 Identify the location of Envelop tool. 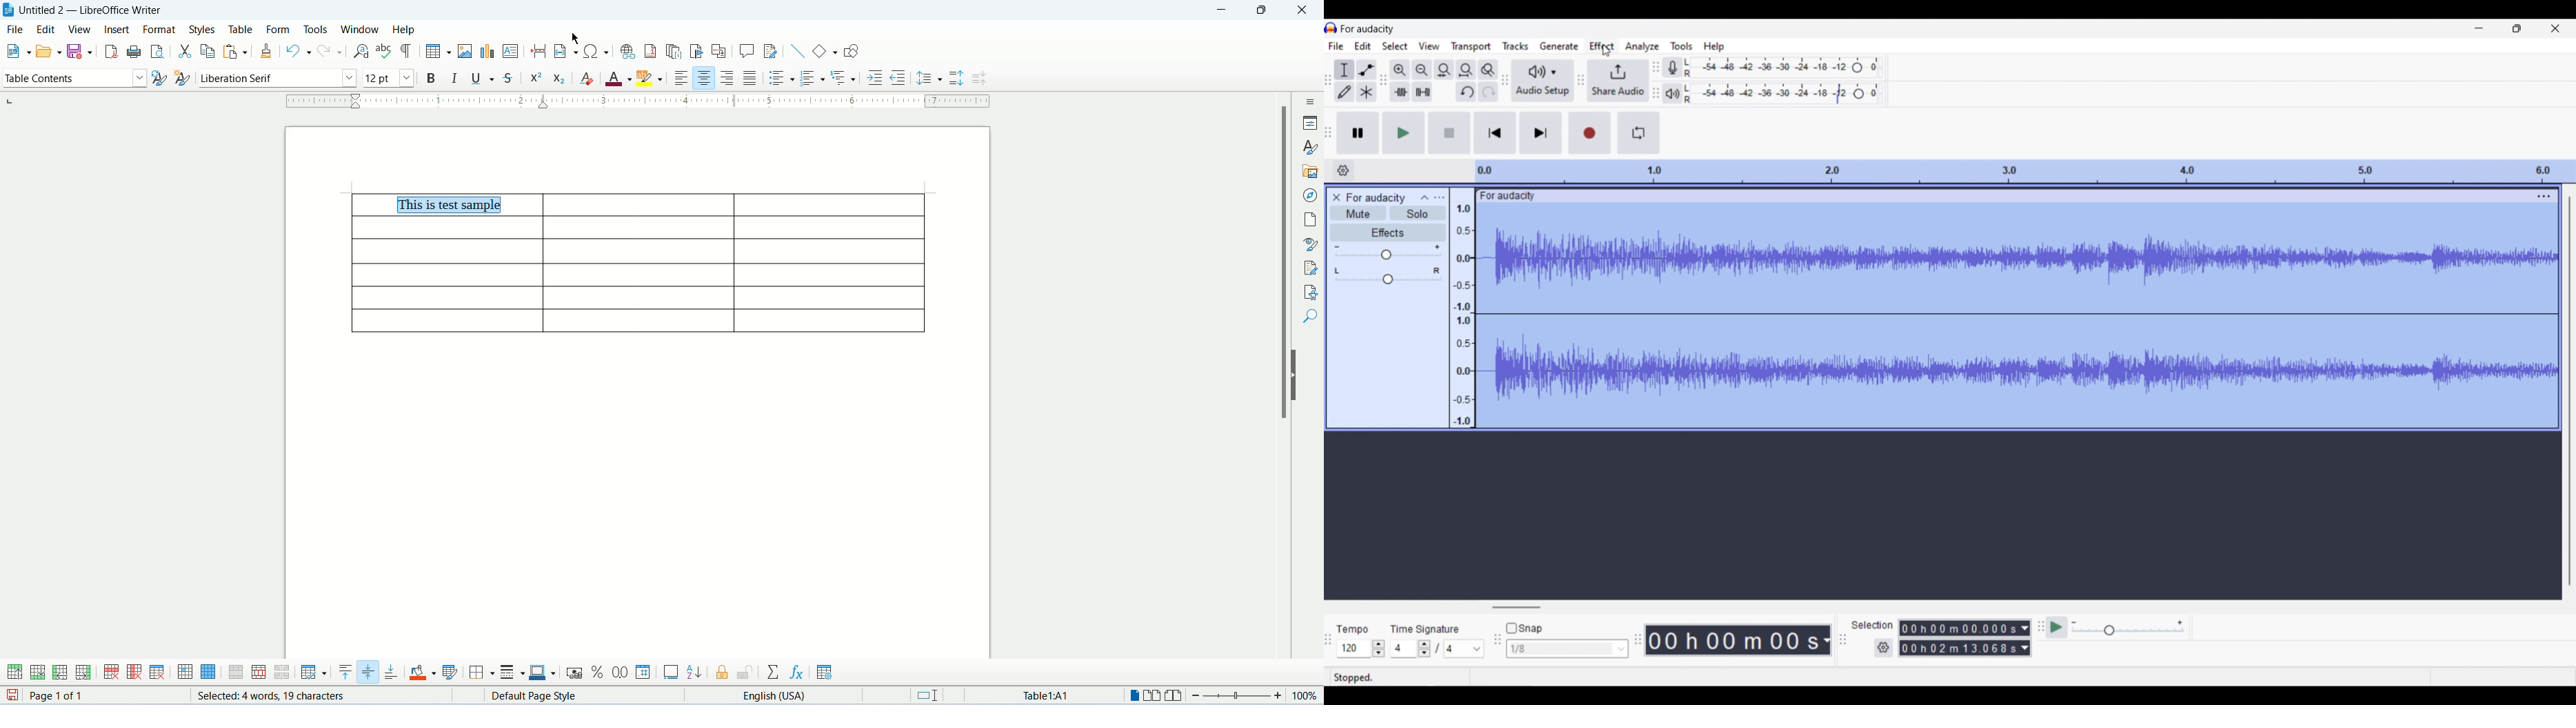
(1367, 70).